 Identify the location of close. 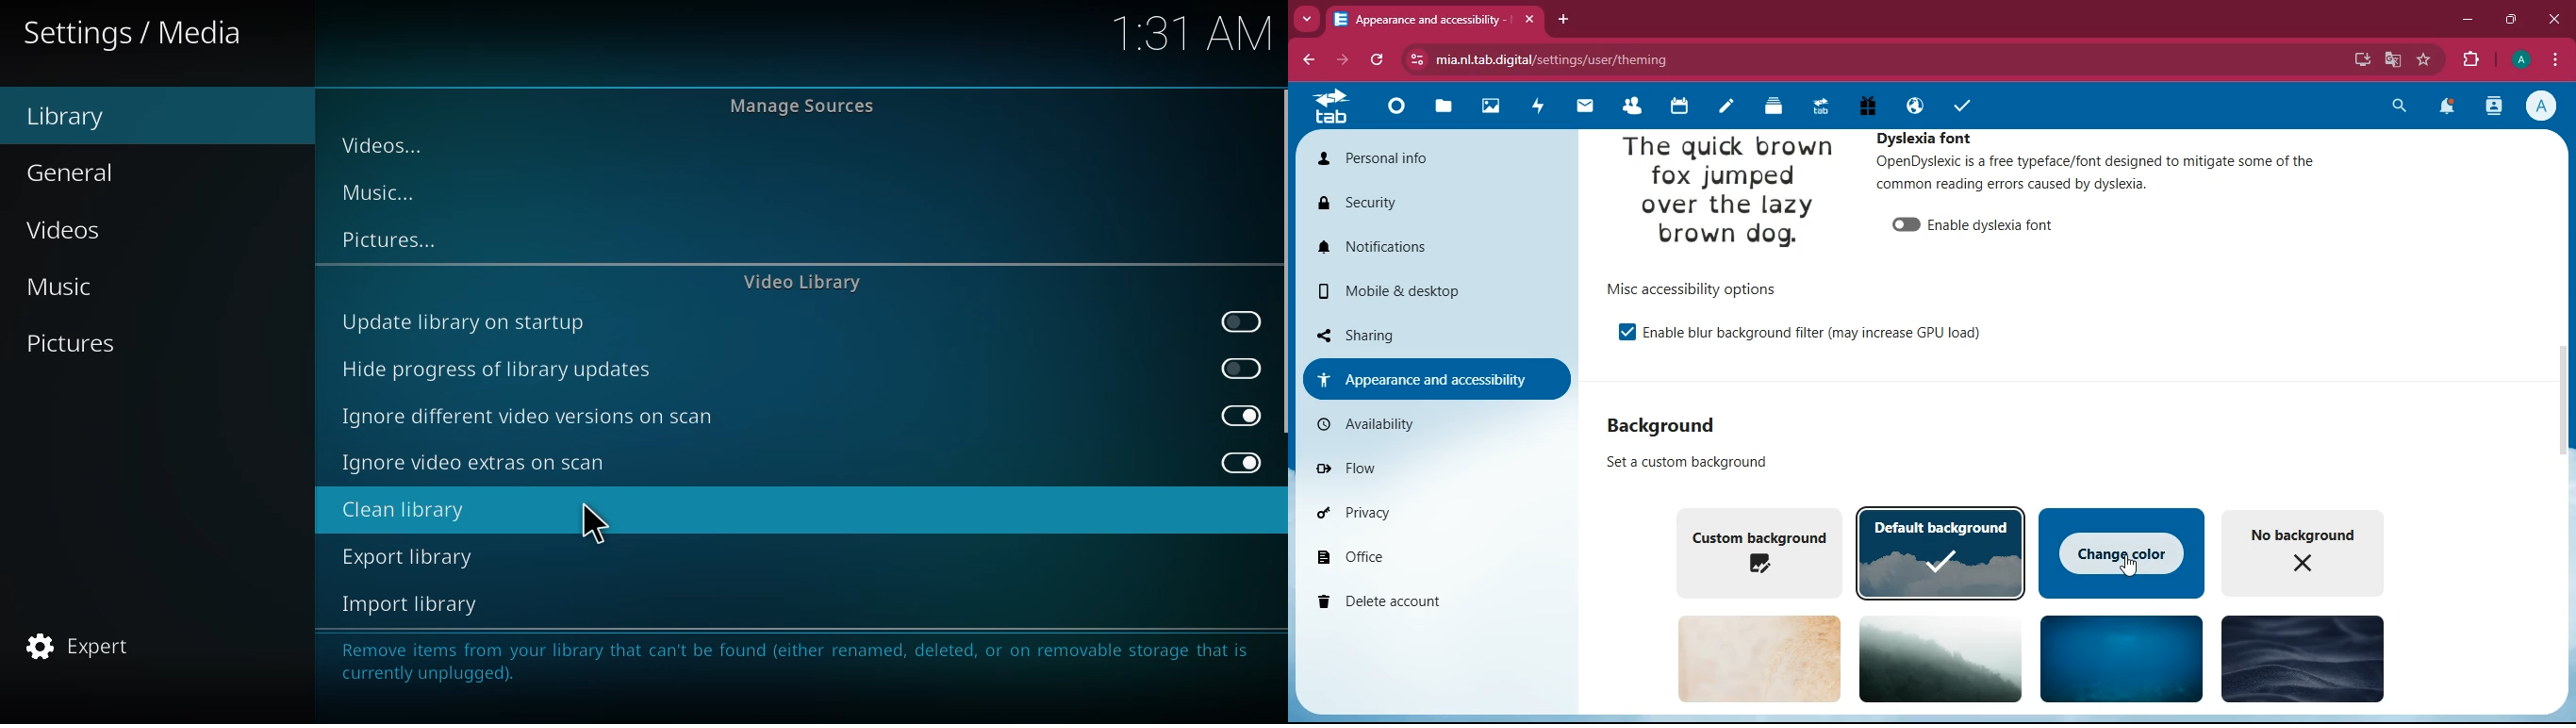
(2555, 20).